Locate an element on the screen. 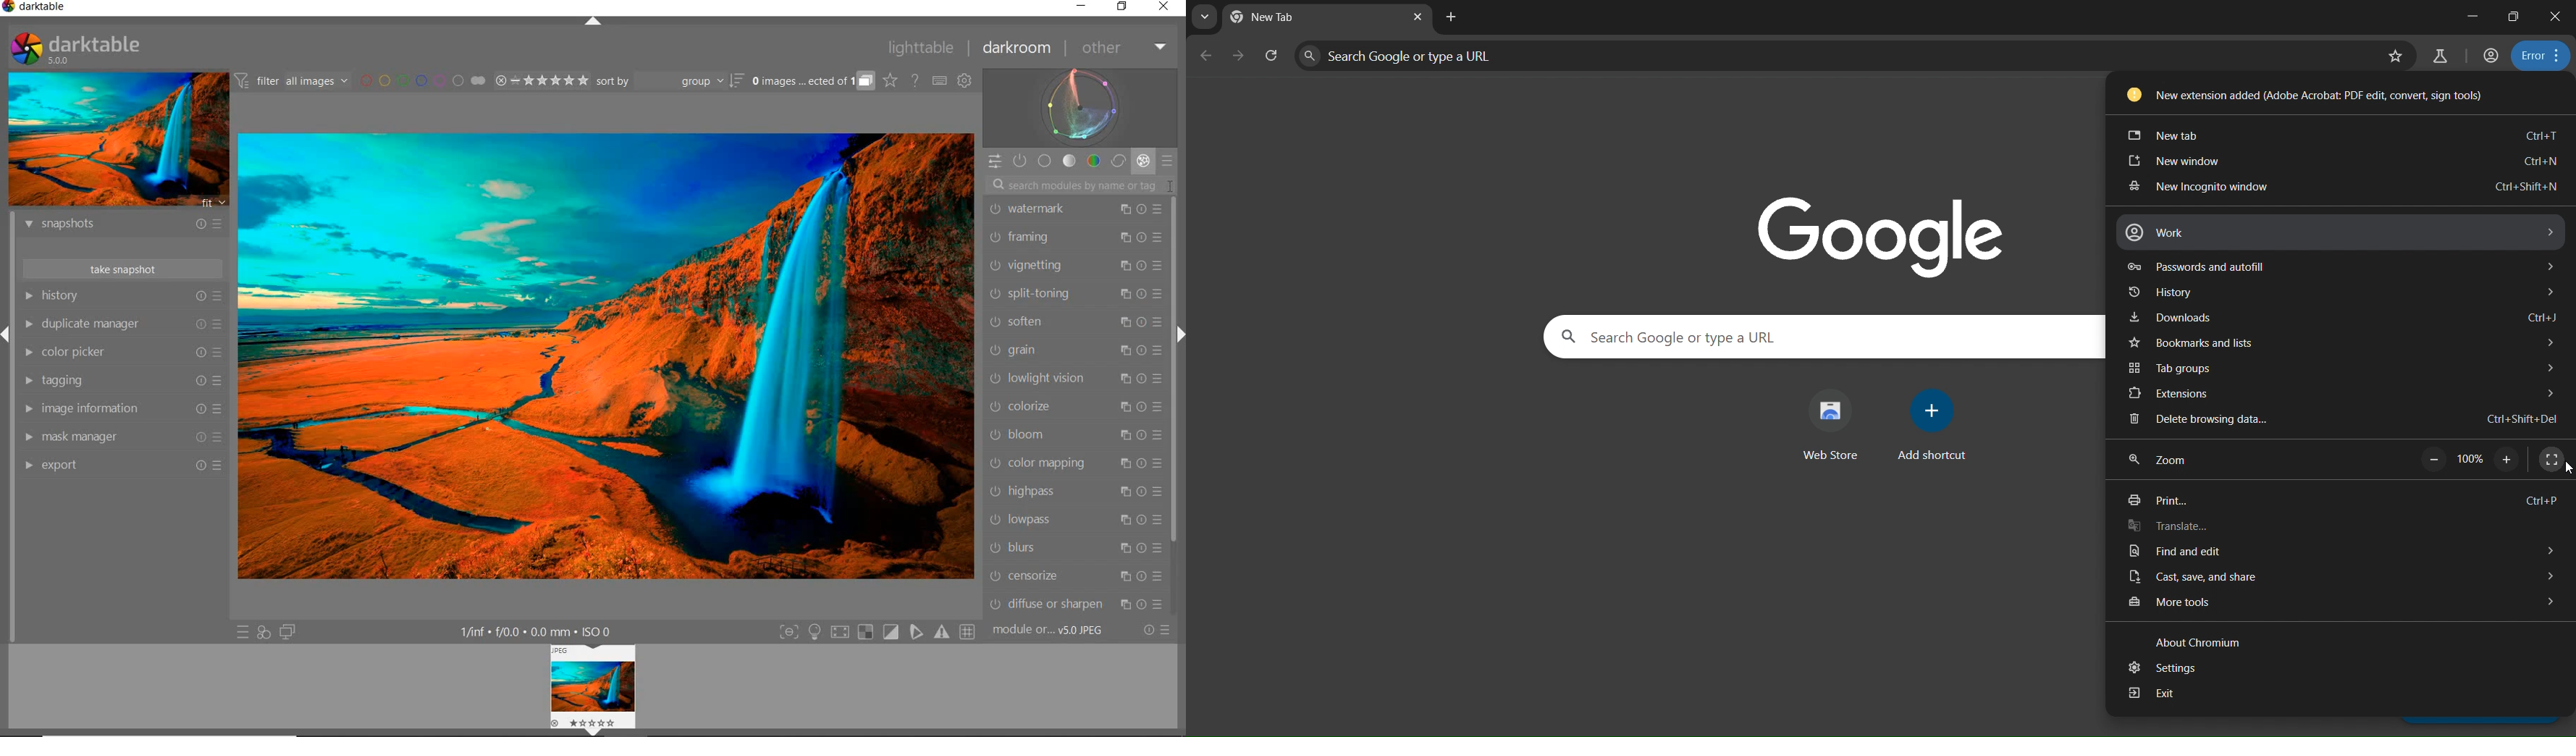 This screenshot has height=756, width=2576. Expand/Collapse is located at coordinates (590, 732).